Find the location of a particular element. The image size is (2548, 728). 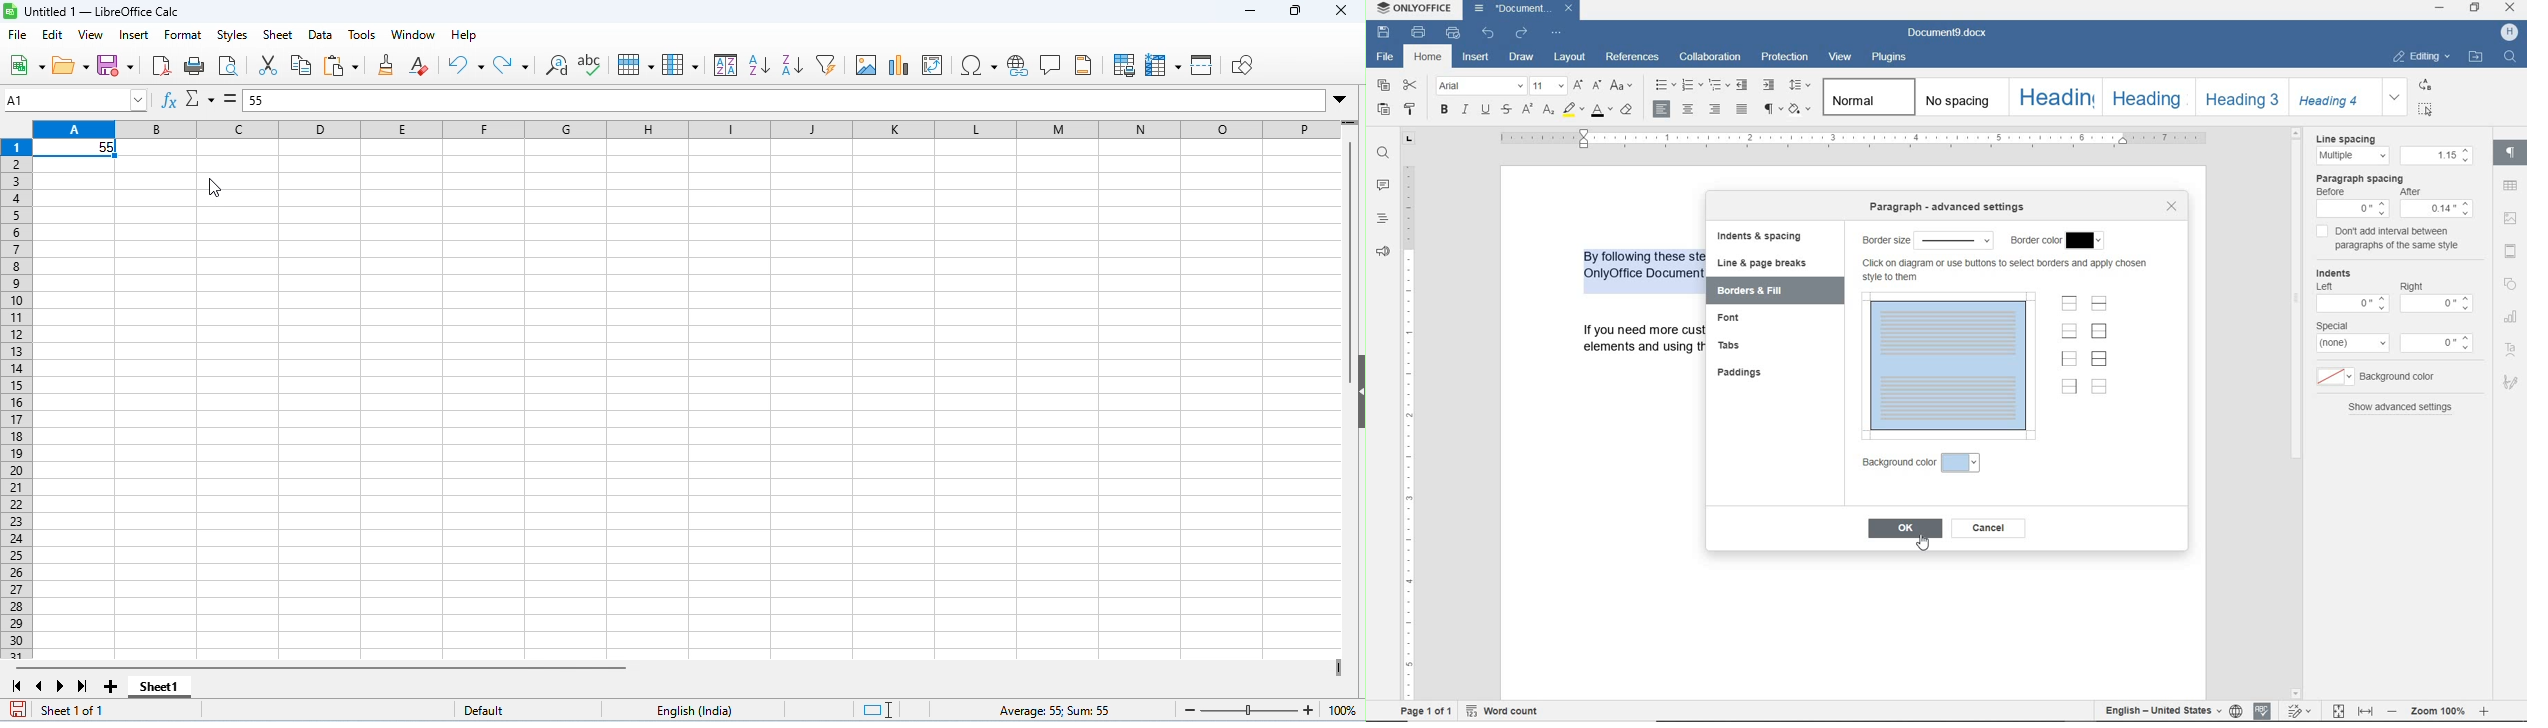

sort ascending is located at coordinates (759, 65).